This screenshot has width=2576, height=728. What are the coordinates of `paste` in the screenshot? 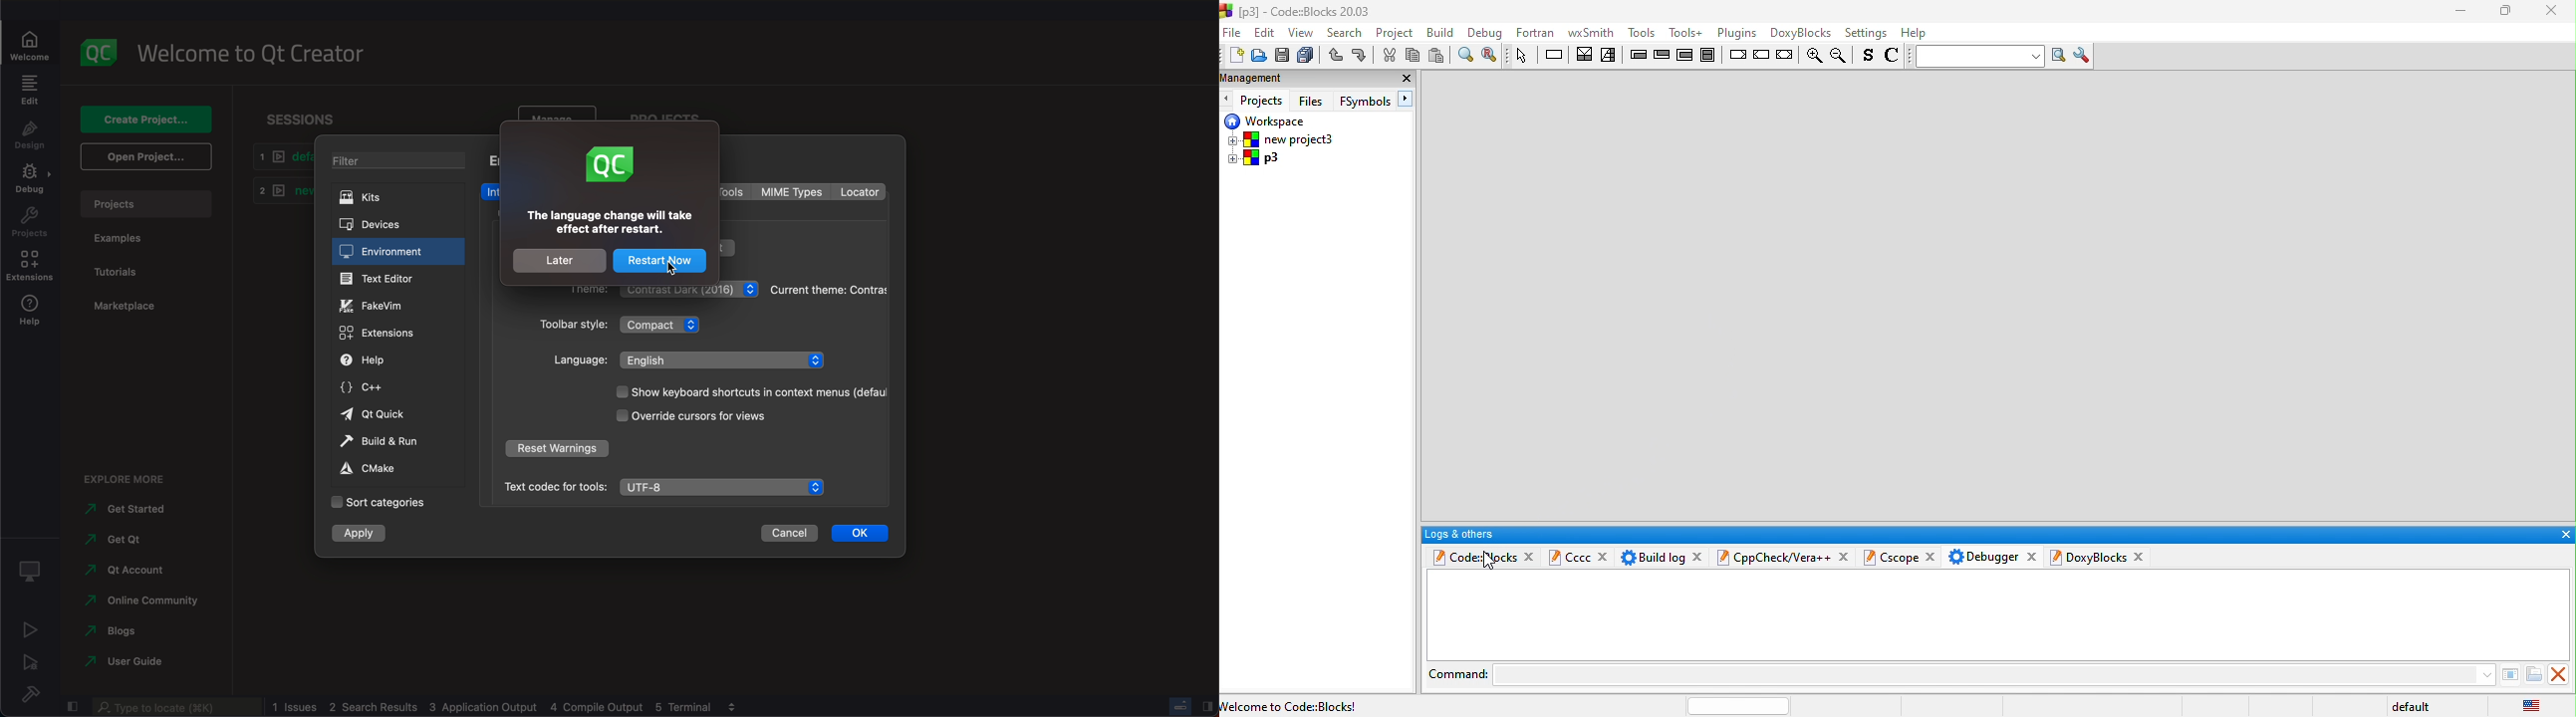 It's located at (1438, 55).